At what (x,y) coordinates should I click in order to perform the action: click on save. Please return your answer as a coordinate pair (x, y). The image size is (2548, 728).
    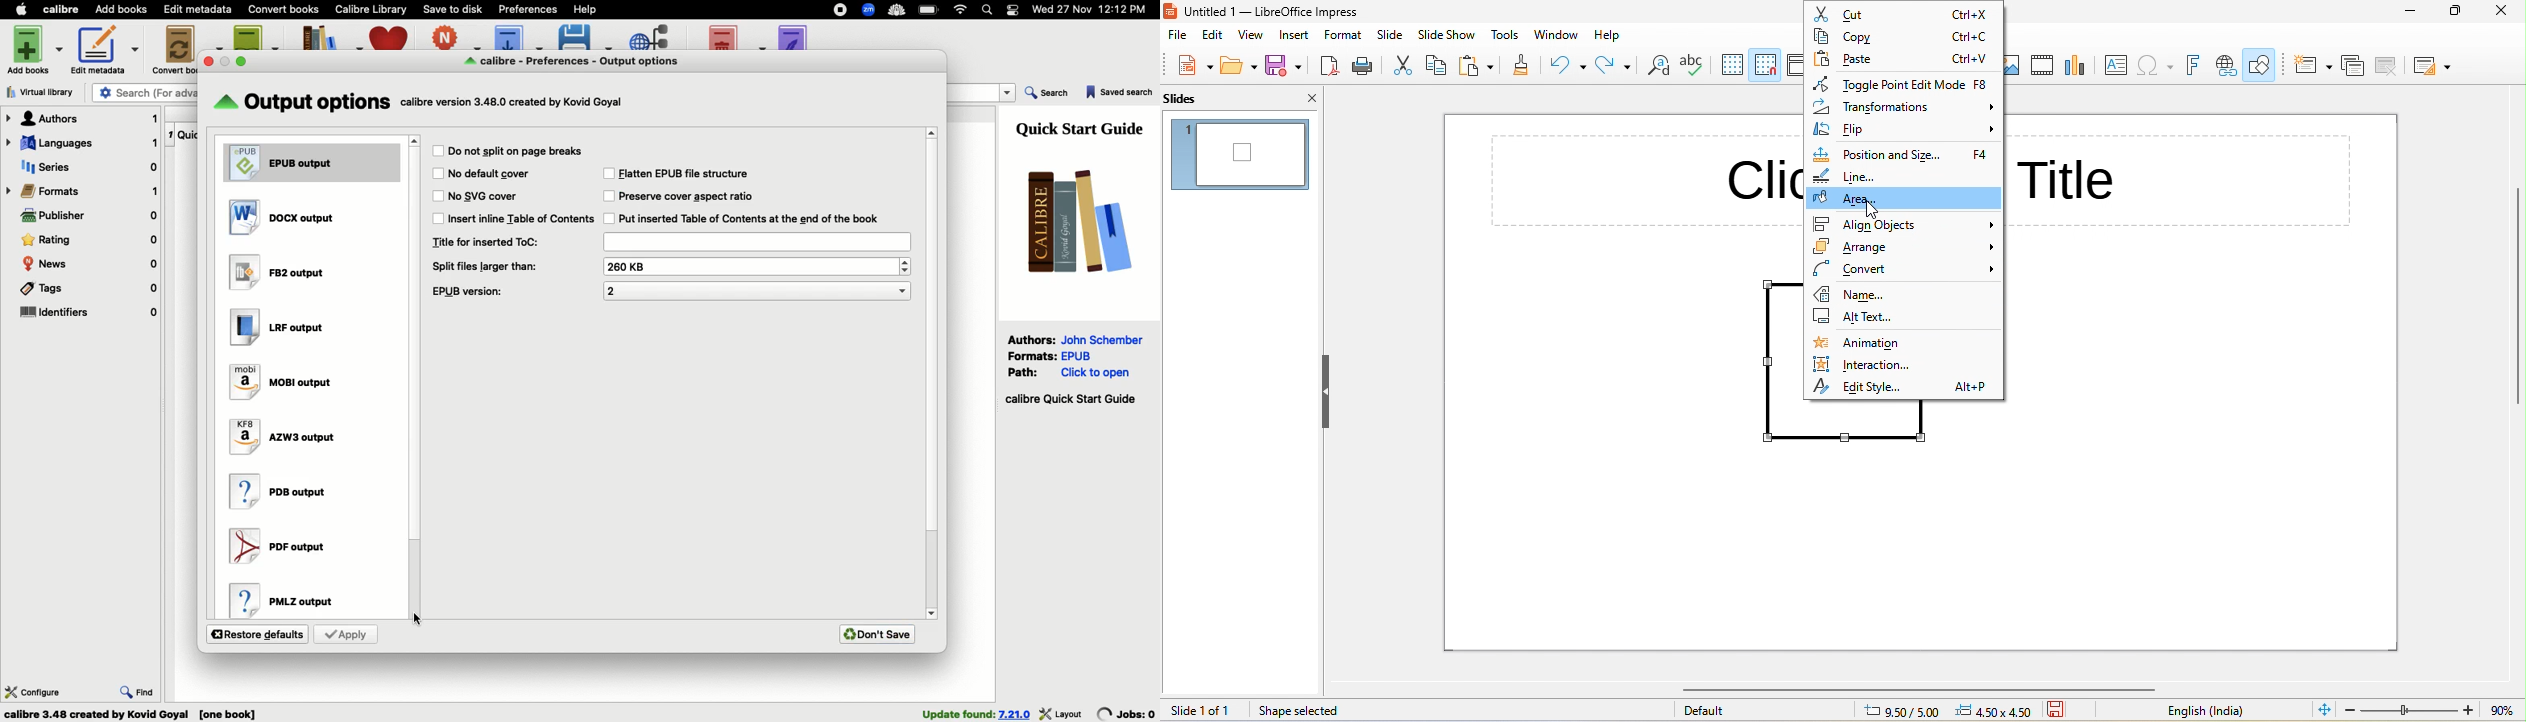
    Looking at the image, I should click on (2060, 711).